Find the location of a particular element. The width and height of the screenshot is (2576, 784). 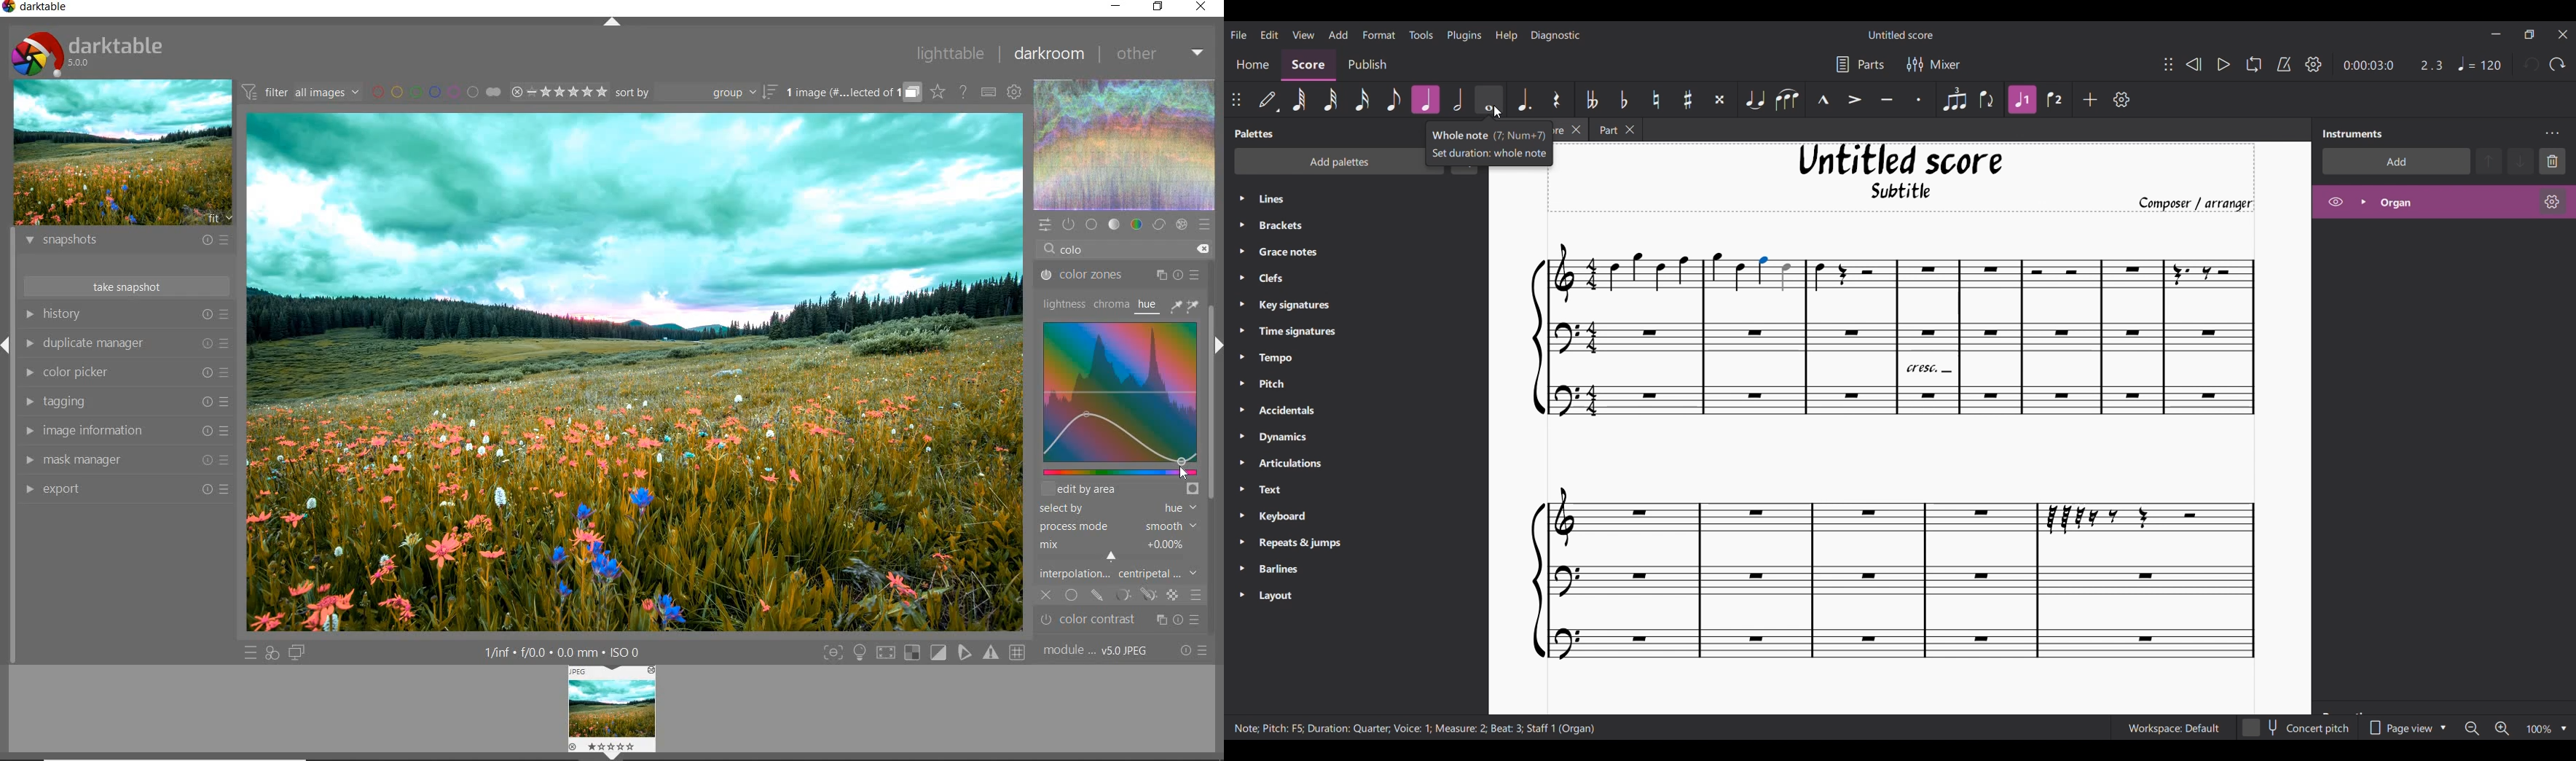

quick access for applying any of your styles is located at coordinates (272, 653).